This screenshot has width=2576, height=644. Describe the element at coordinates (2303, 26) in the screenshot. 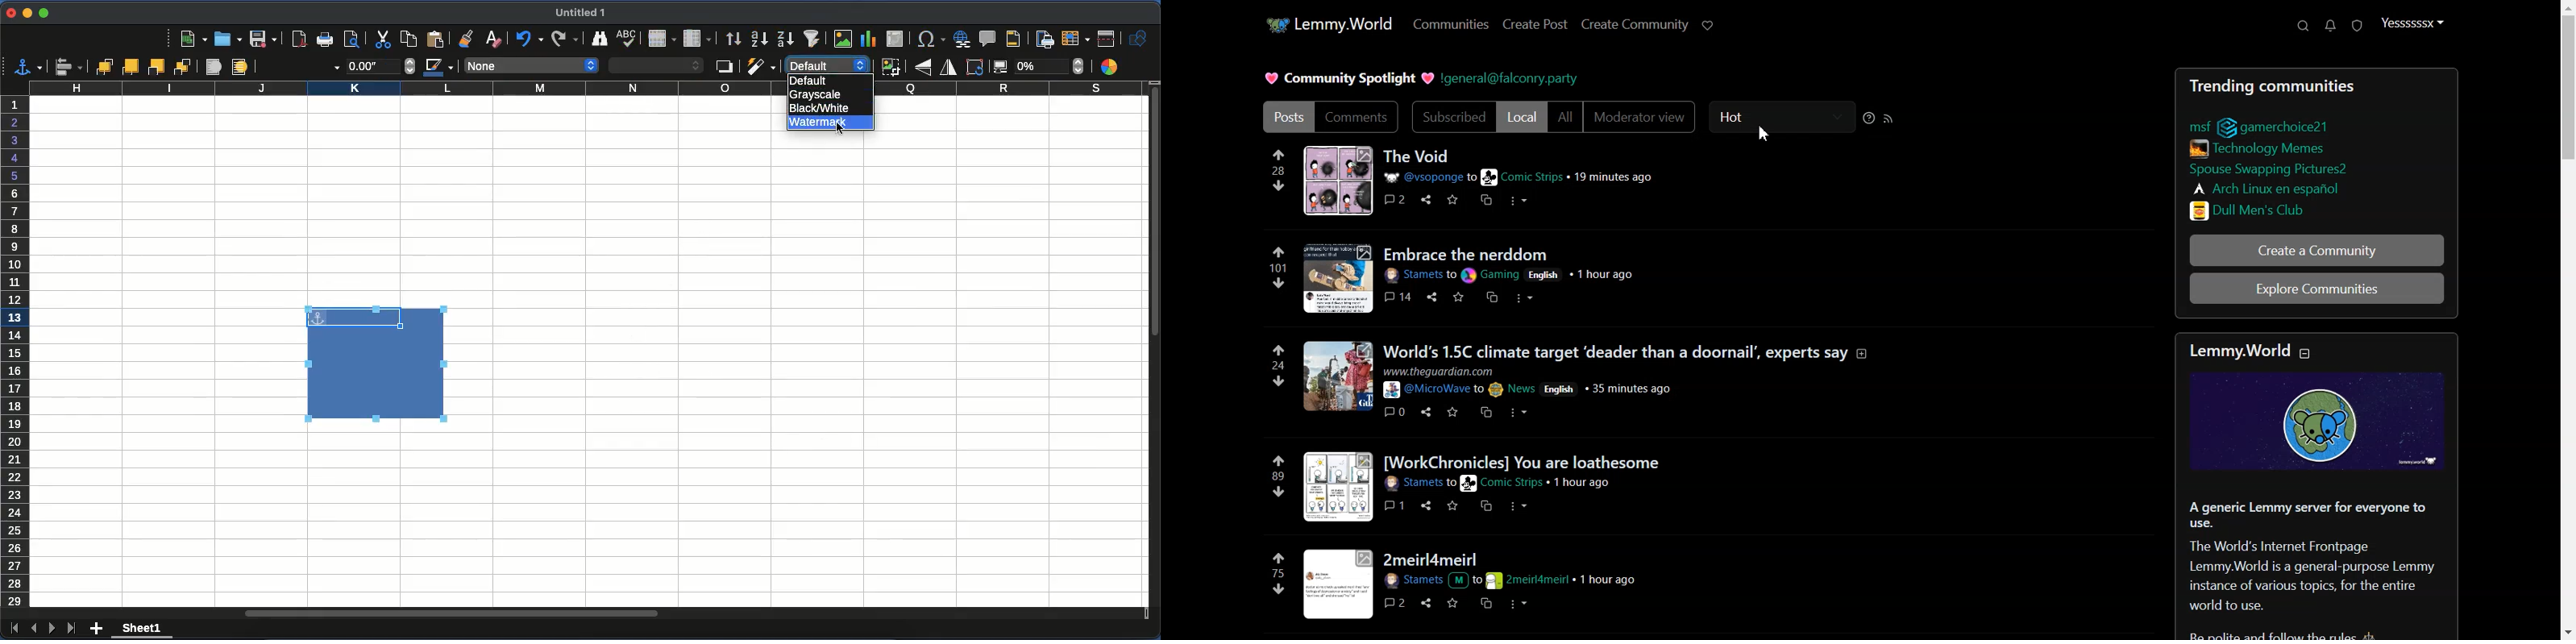

I see `Search` at that location.